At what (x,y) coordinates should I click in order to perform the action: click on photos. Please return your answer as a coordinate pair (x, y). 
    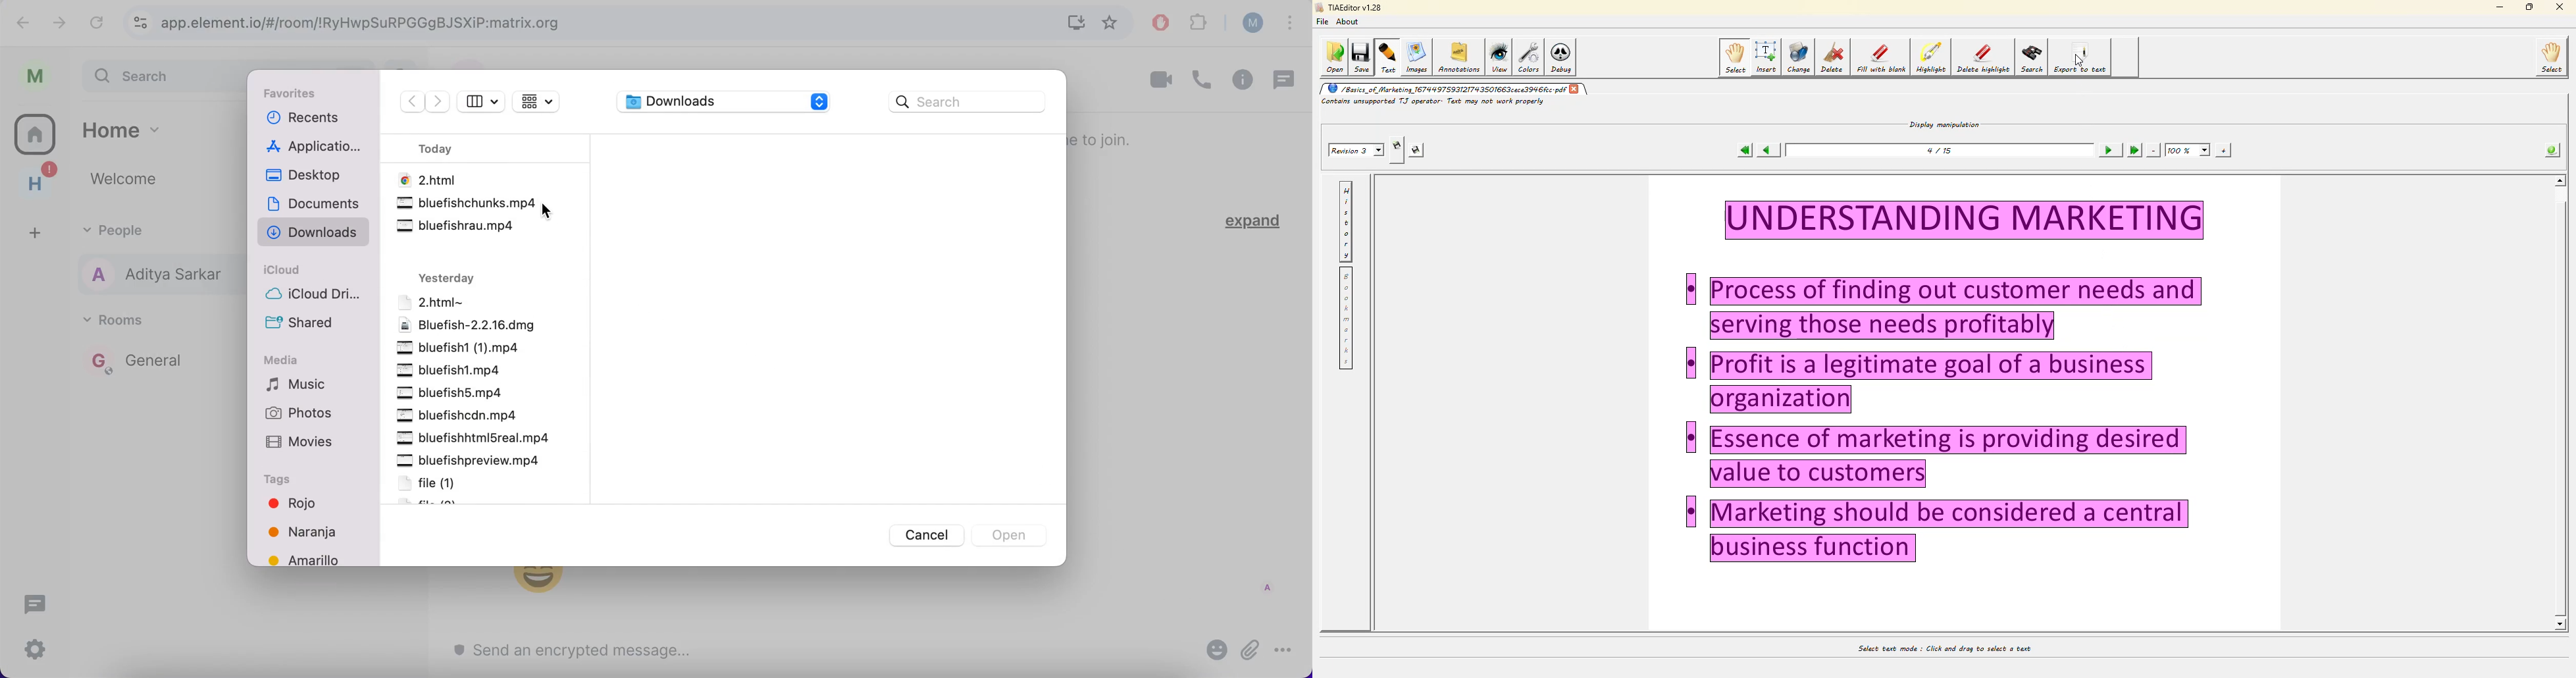
    Looking at the image, I should click on (311, 416).